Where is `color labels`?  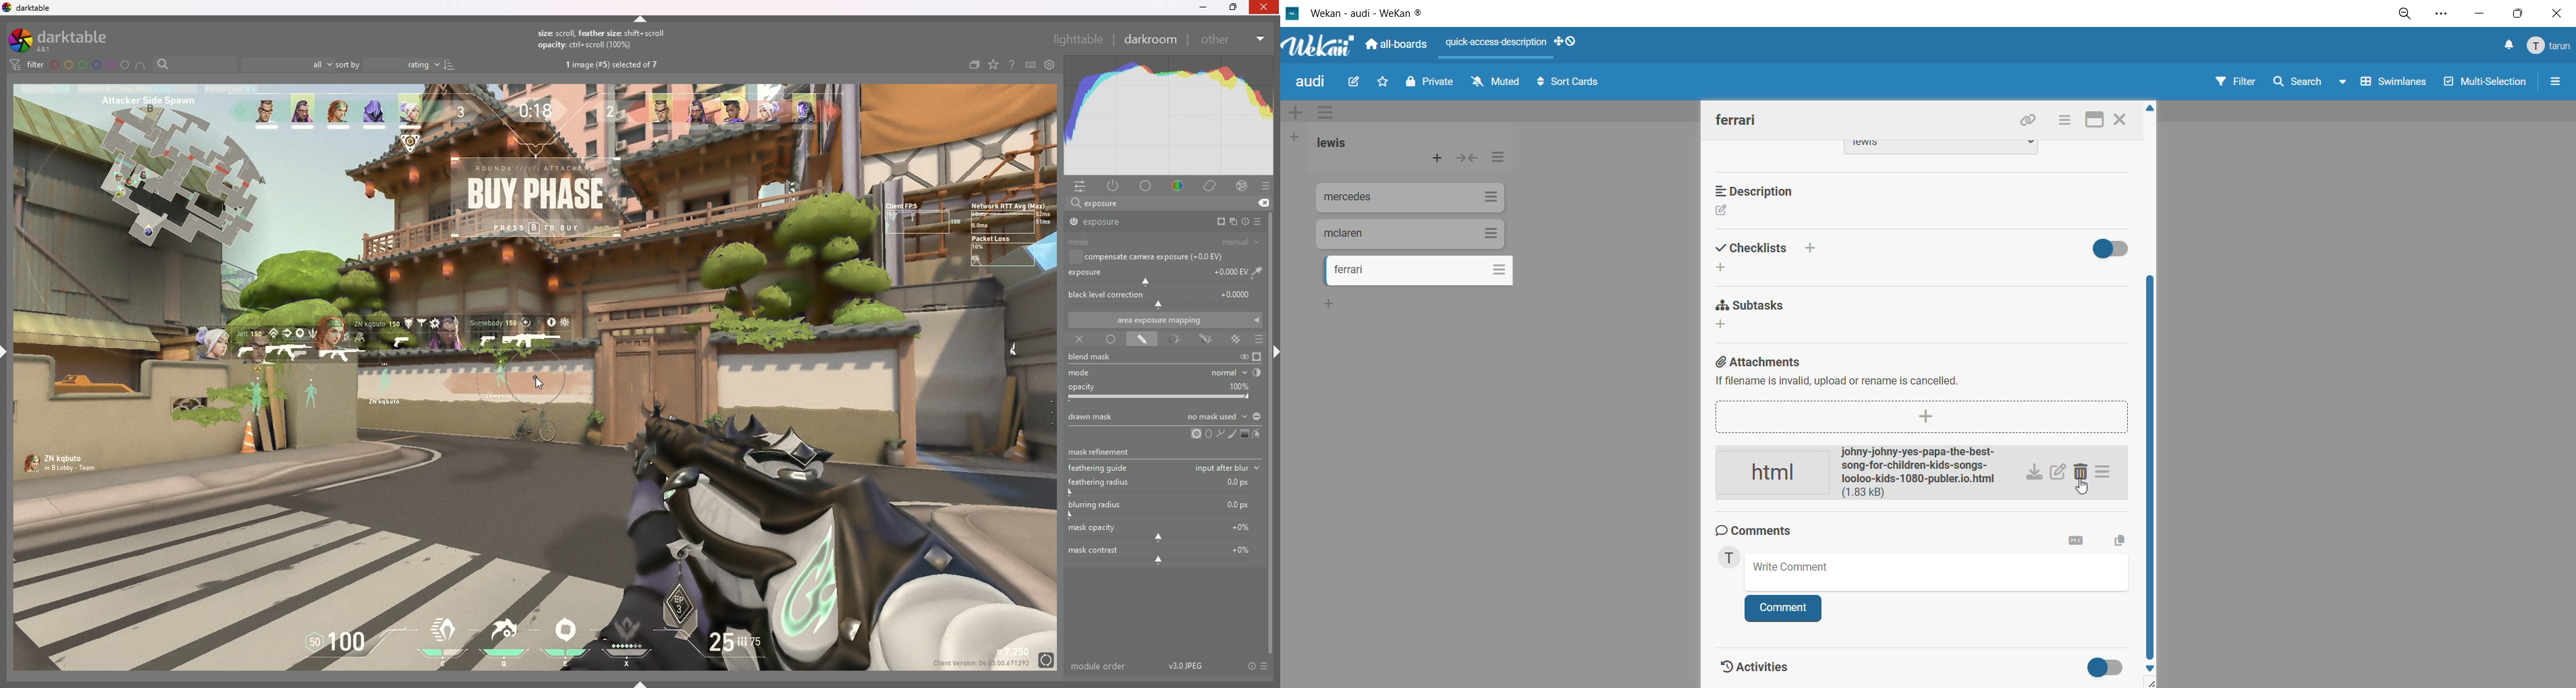 color labels is located at coordinates (90, 65).